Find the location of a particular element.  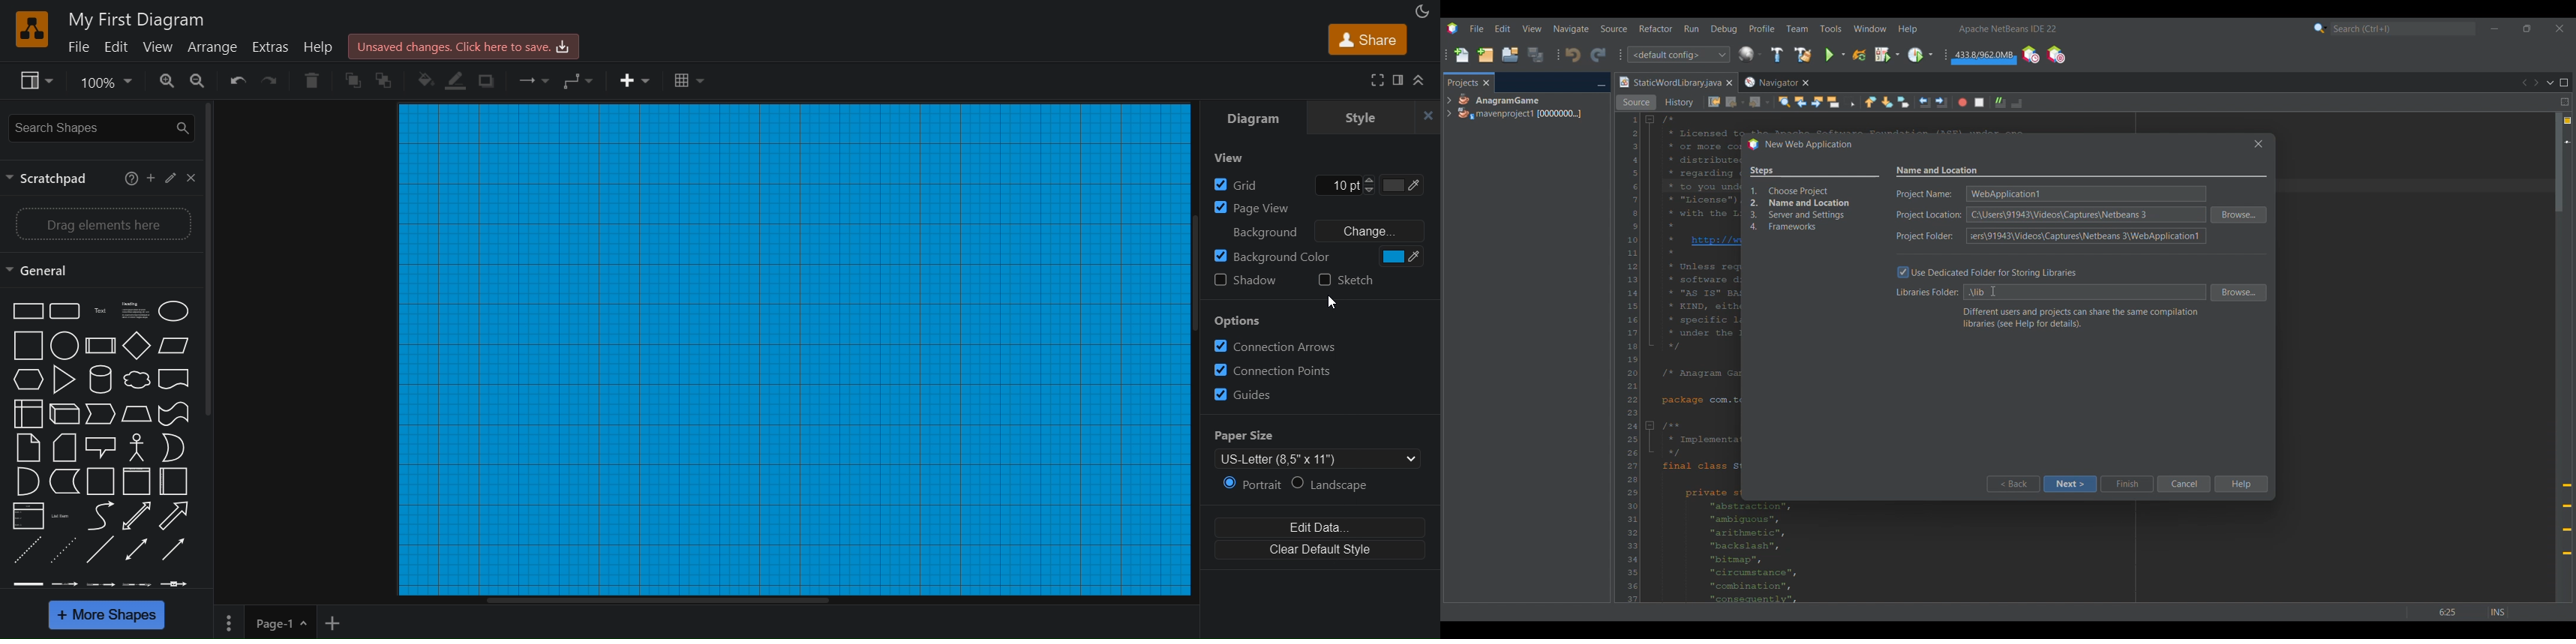

change is located at coordinates (1368, 230).